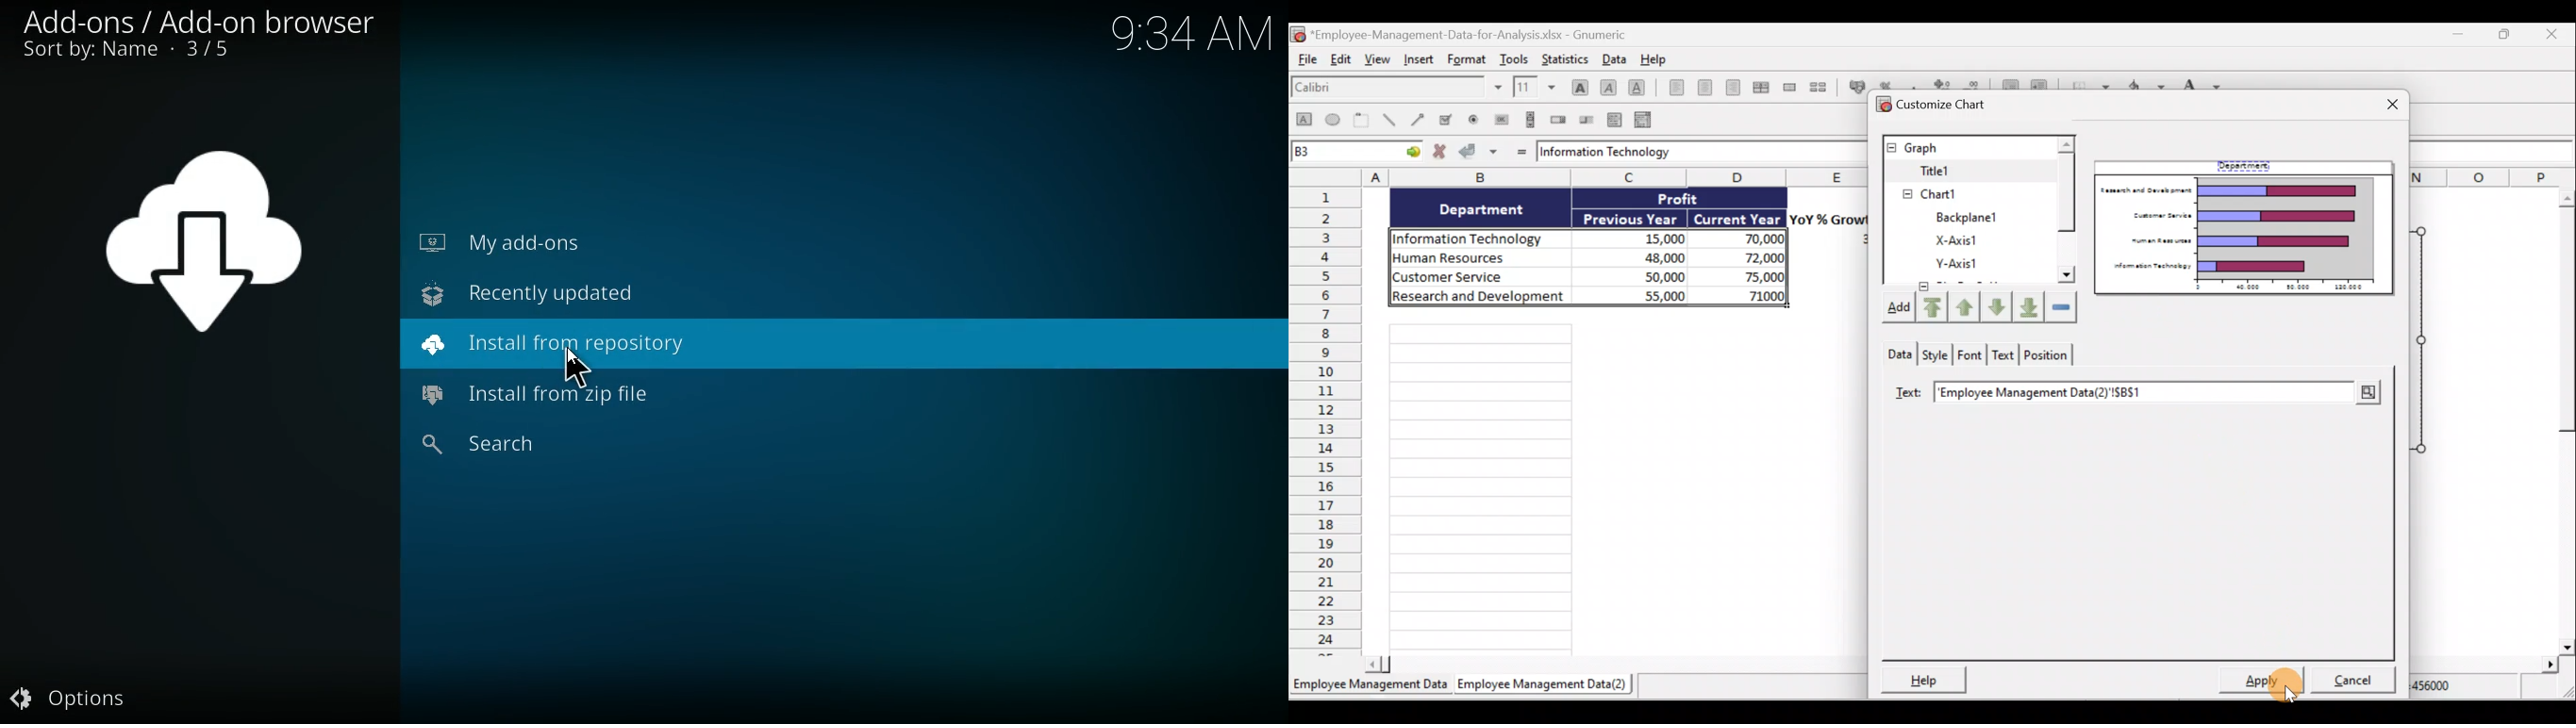 Image resolution: width=2576 pixels, height=728 pixels. Describe the element at coordinates (1325, 420) in the screenshot. I see `Rows` at that location.